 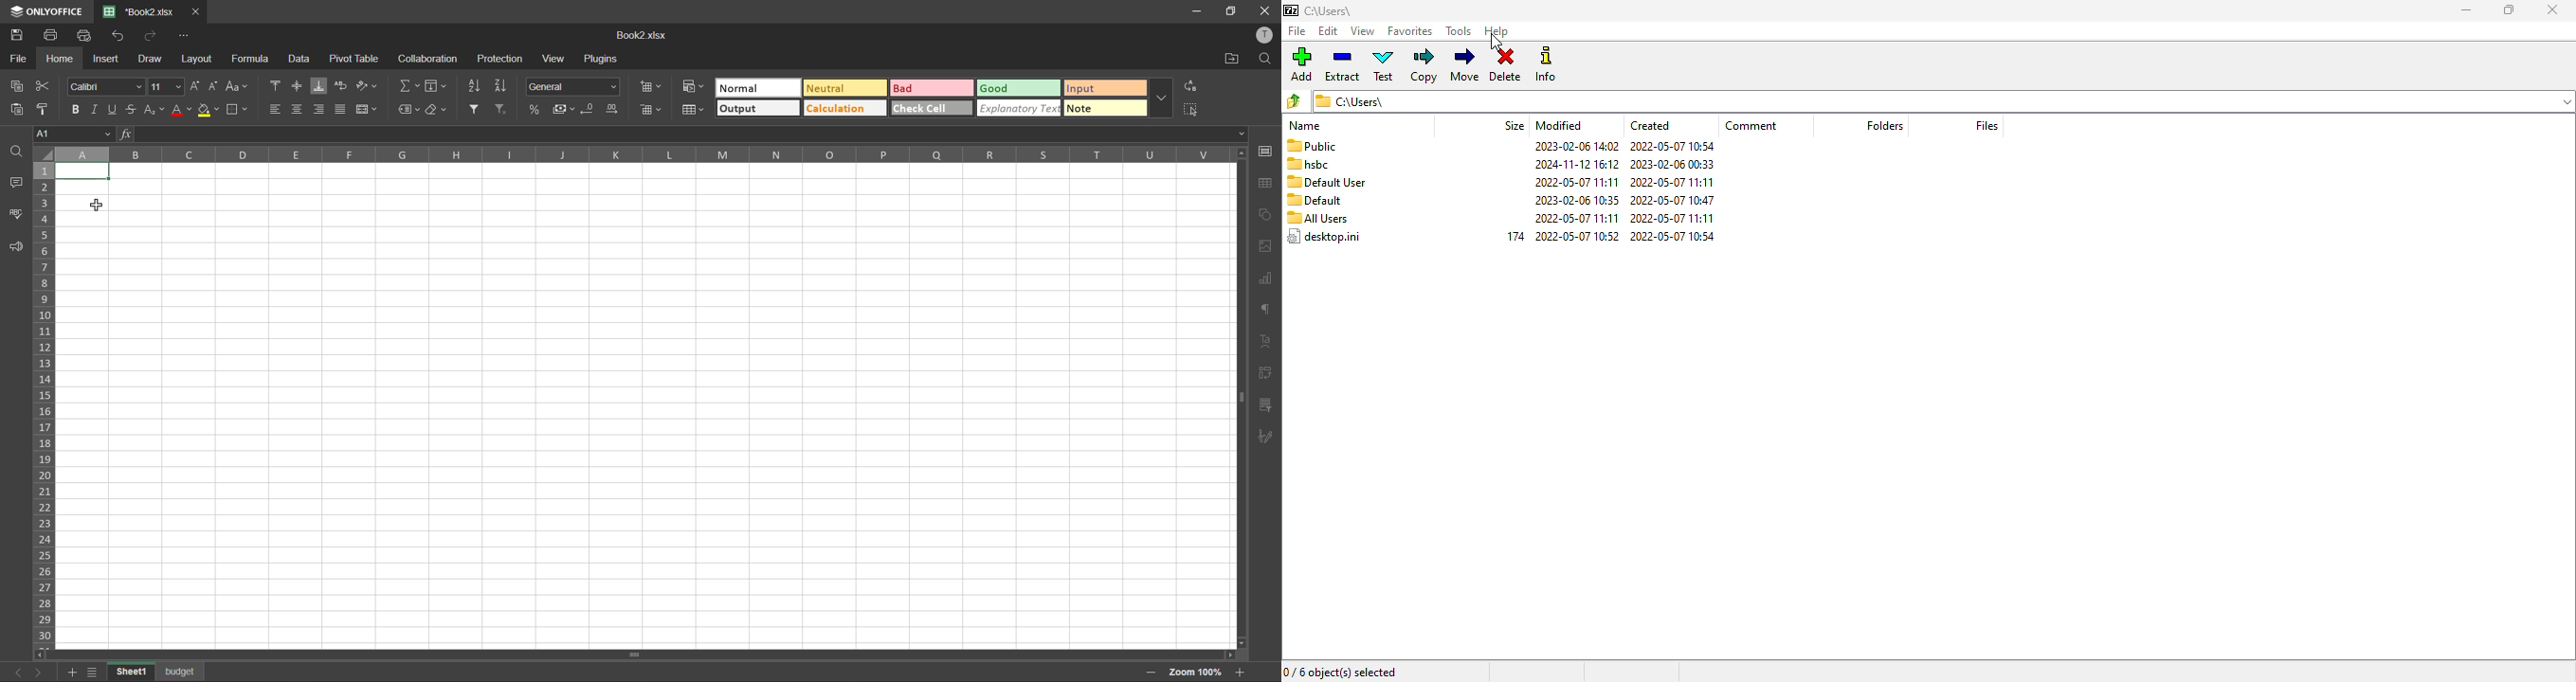 What do you see at coordinates (499, 60) in the screenshot?
I see `protection` at bounding box center [499, 60].